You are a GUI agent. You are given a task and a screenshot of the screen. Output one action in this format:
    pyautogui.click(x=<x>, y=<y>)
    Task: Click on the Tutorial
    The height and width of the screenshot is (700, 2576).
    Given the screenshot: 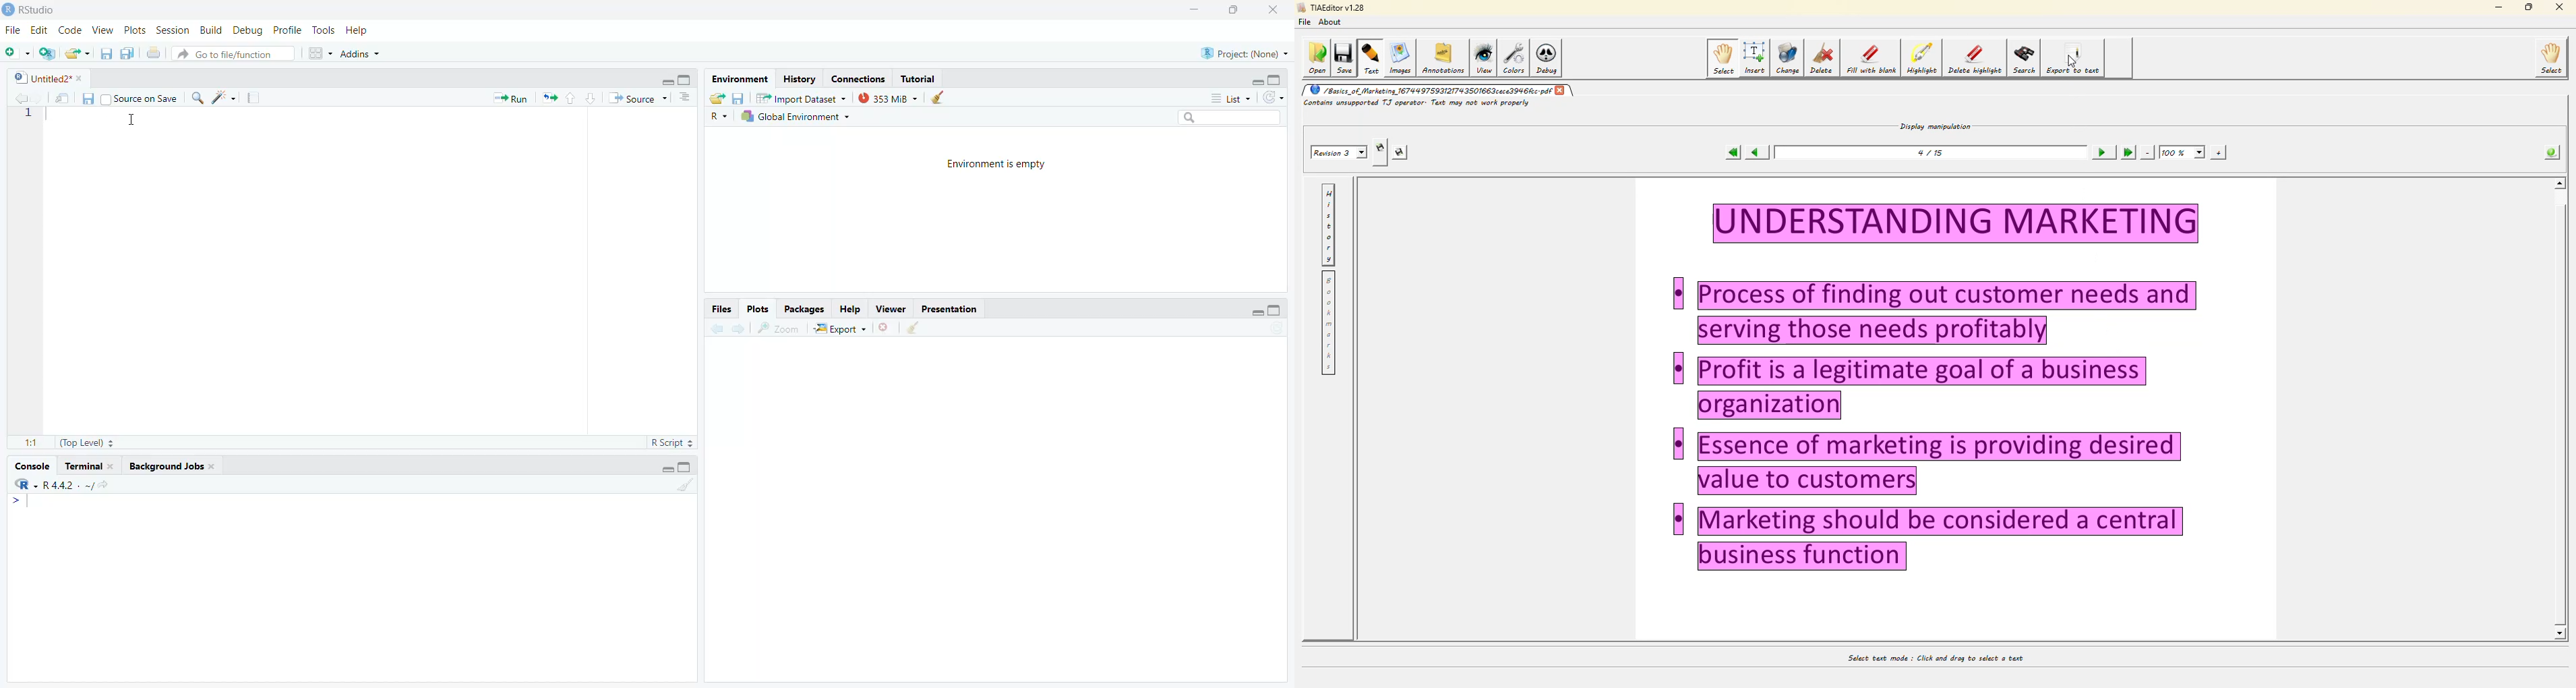 What is the action you would take?
    pyautogui.click(x=917, y=78)
    